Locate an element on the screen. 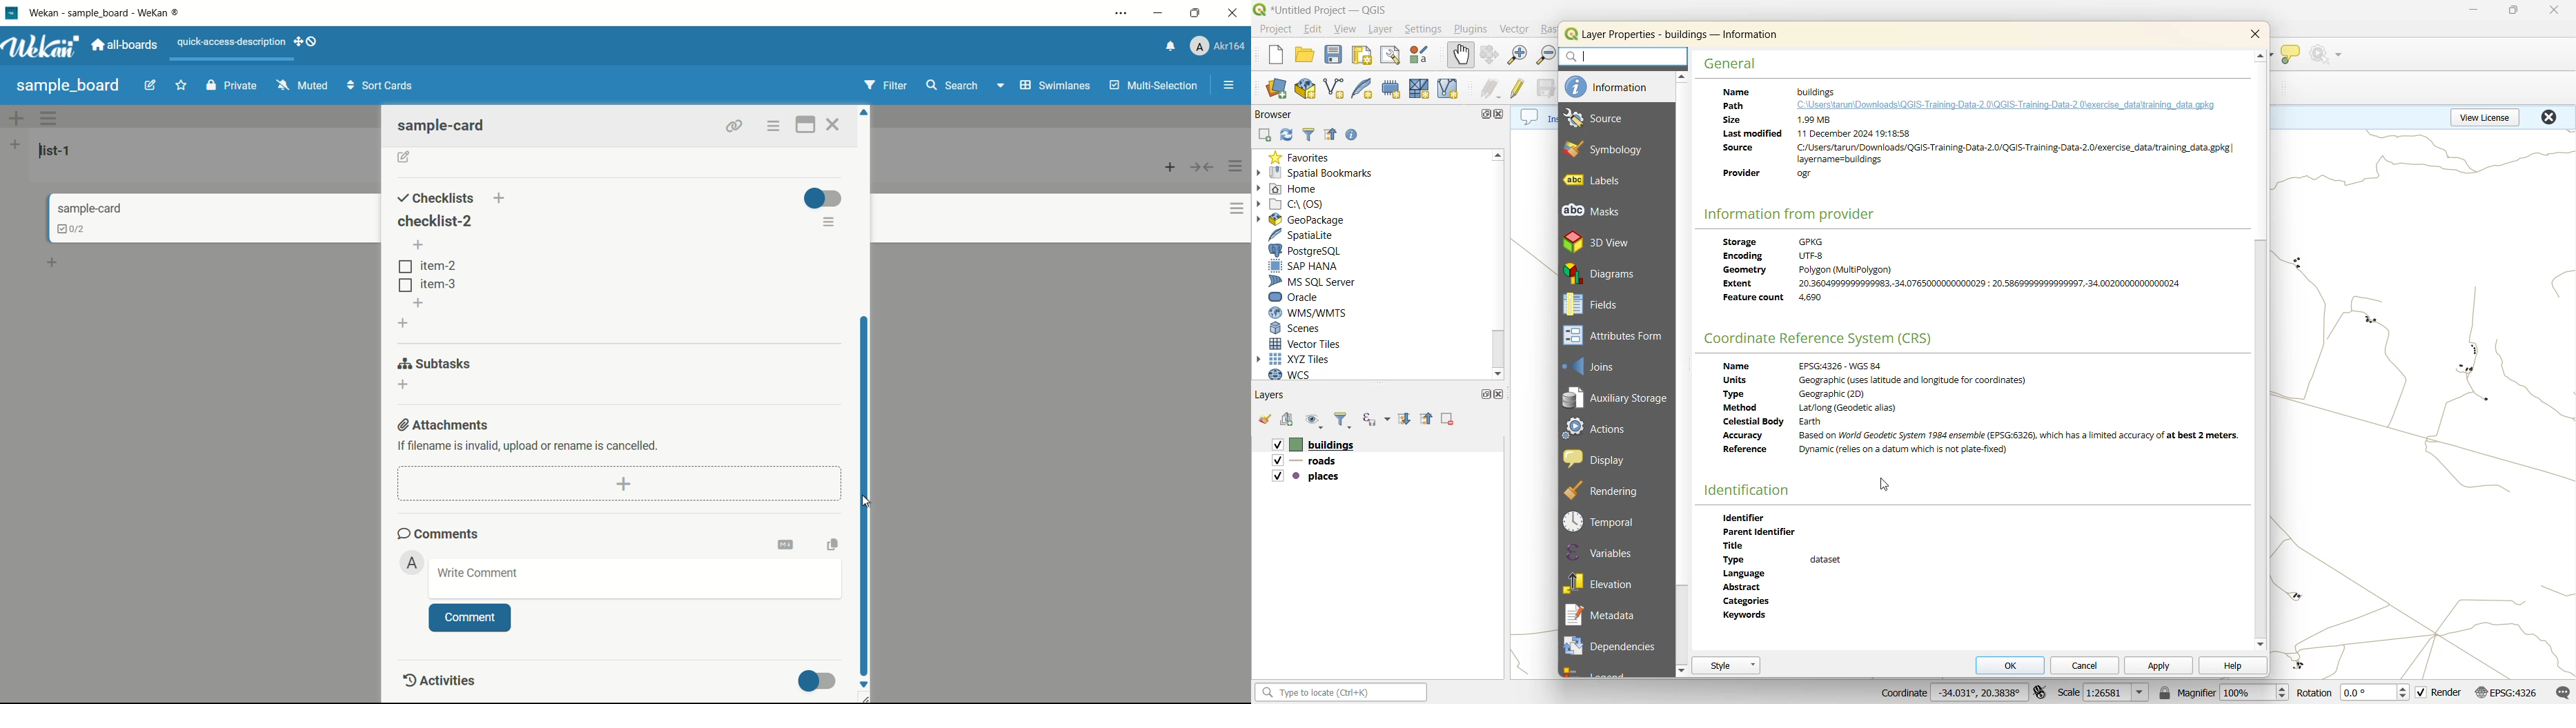 The height and width of the screenshot is (728, 2576). item-2 is located at coordinates (427, 267).